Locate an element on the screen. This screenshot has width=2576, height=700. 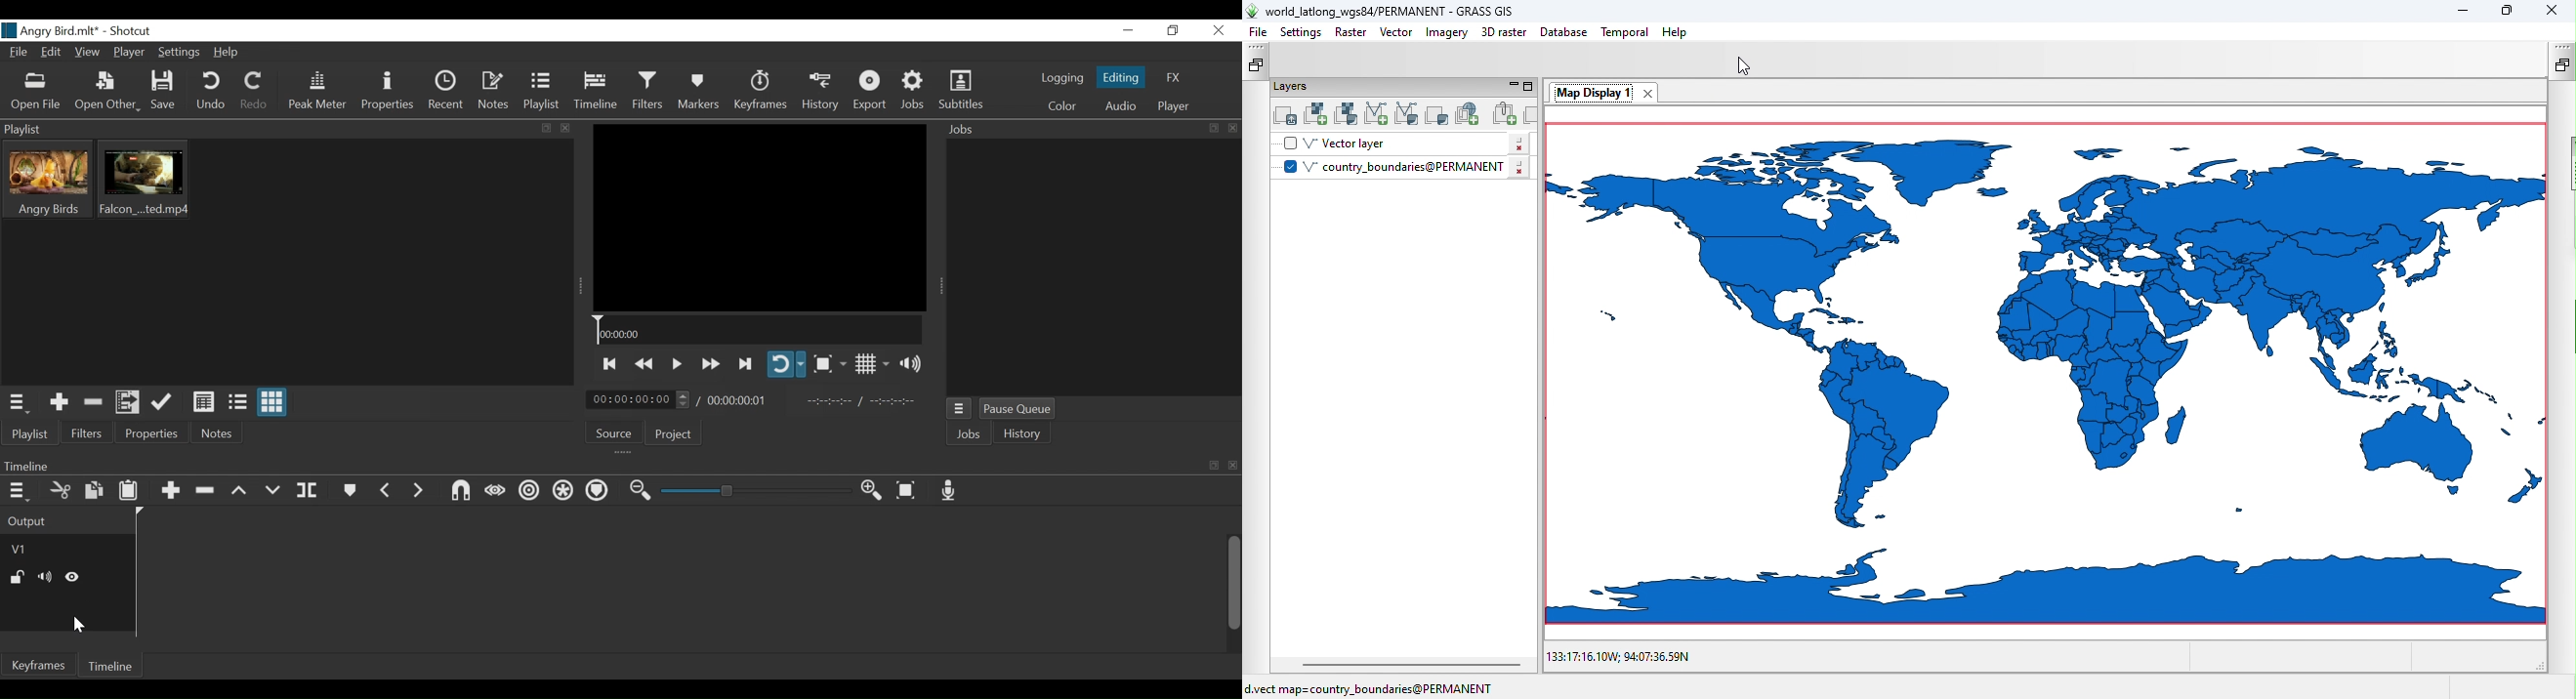
Editing is located at coordinates (1120, 78).